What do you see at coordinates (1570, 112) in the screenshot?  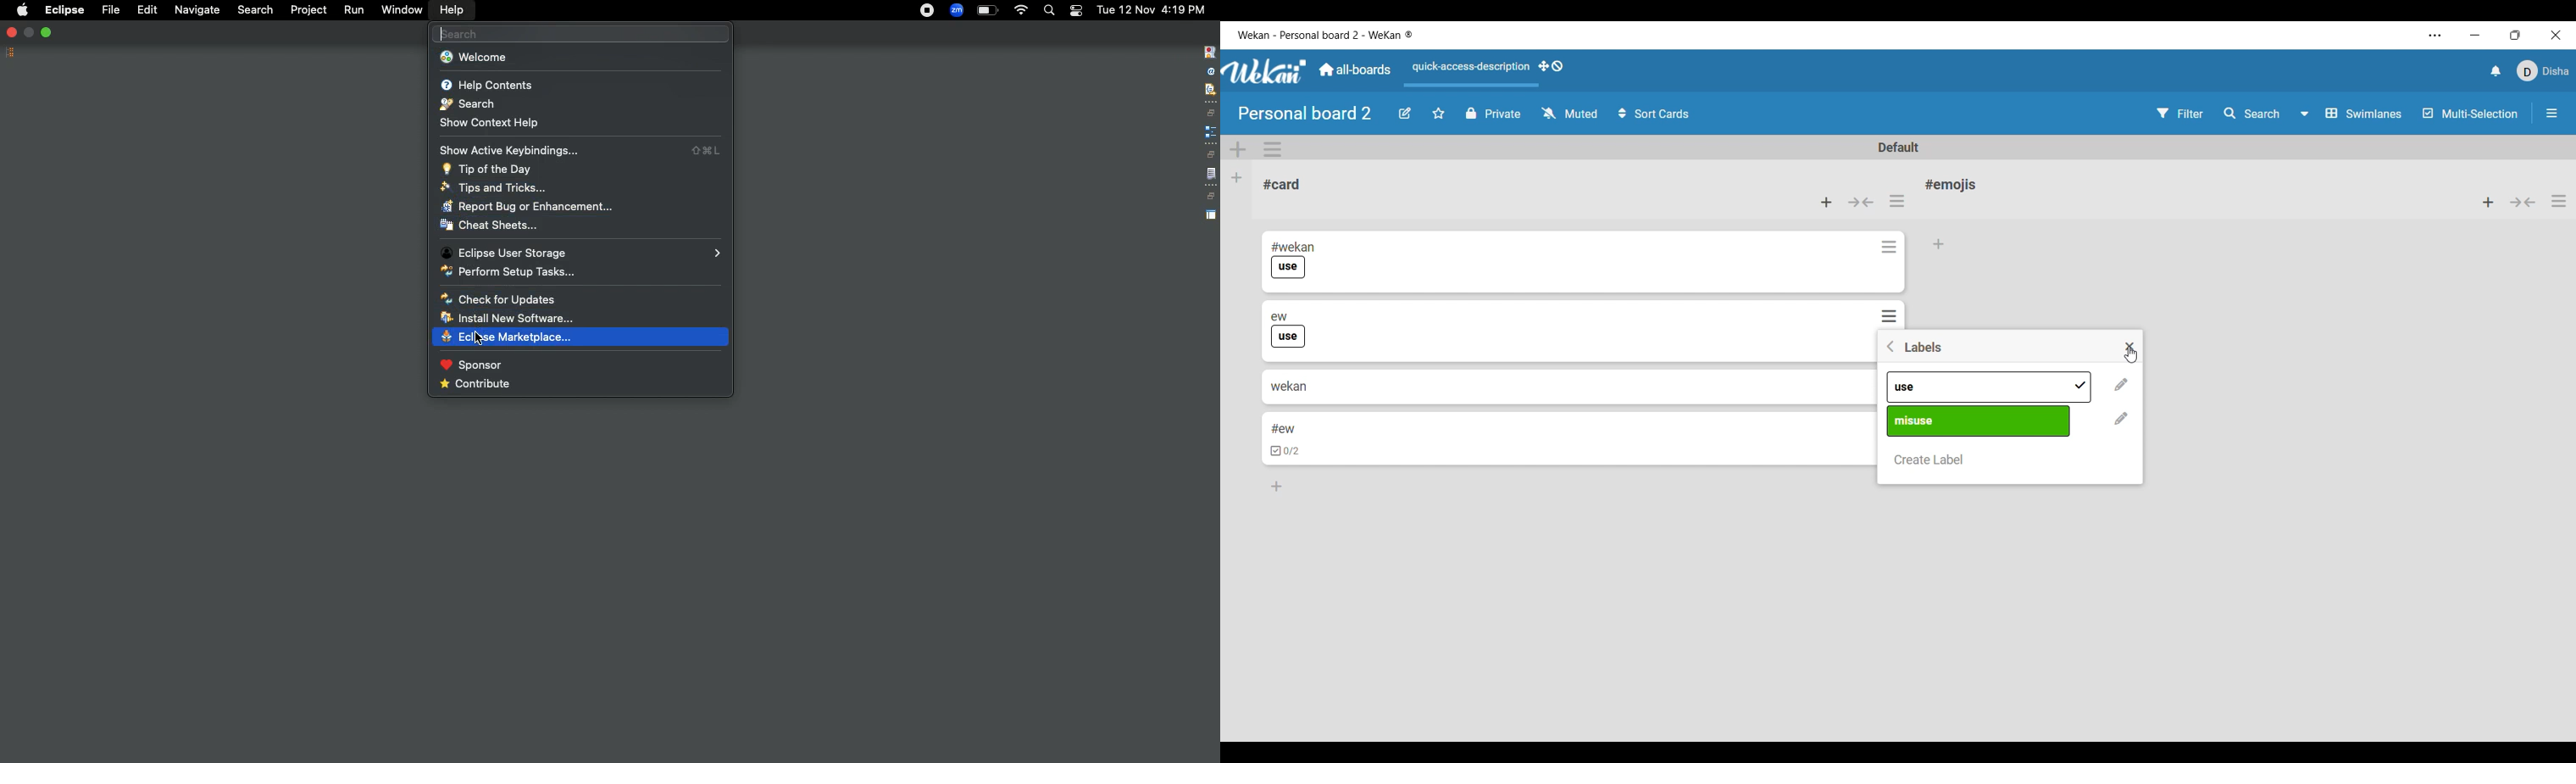 I see `Watch options` at bounding box center [1570, 112].